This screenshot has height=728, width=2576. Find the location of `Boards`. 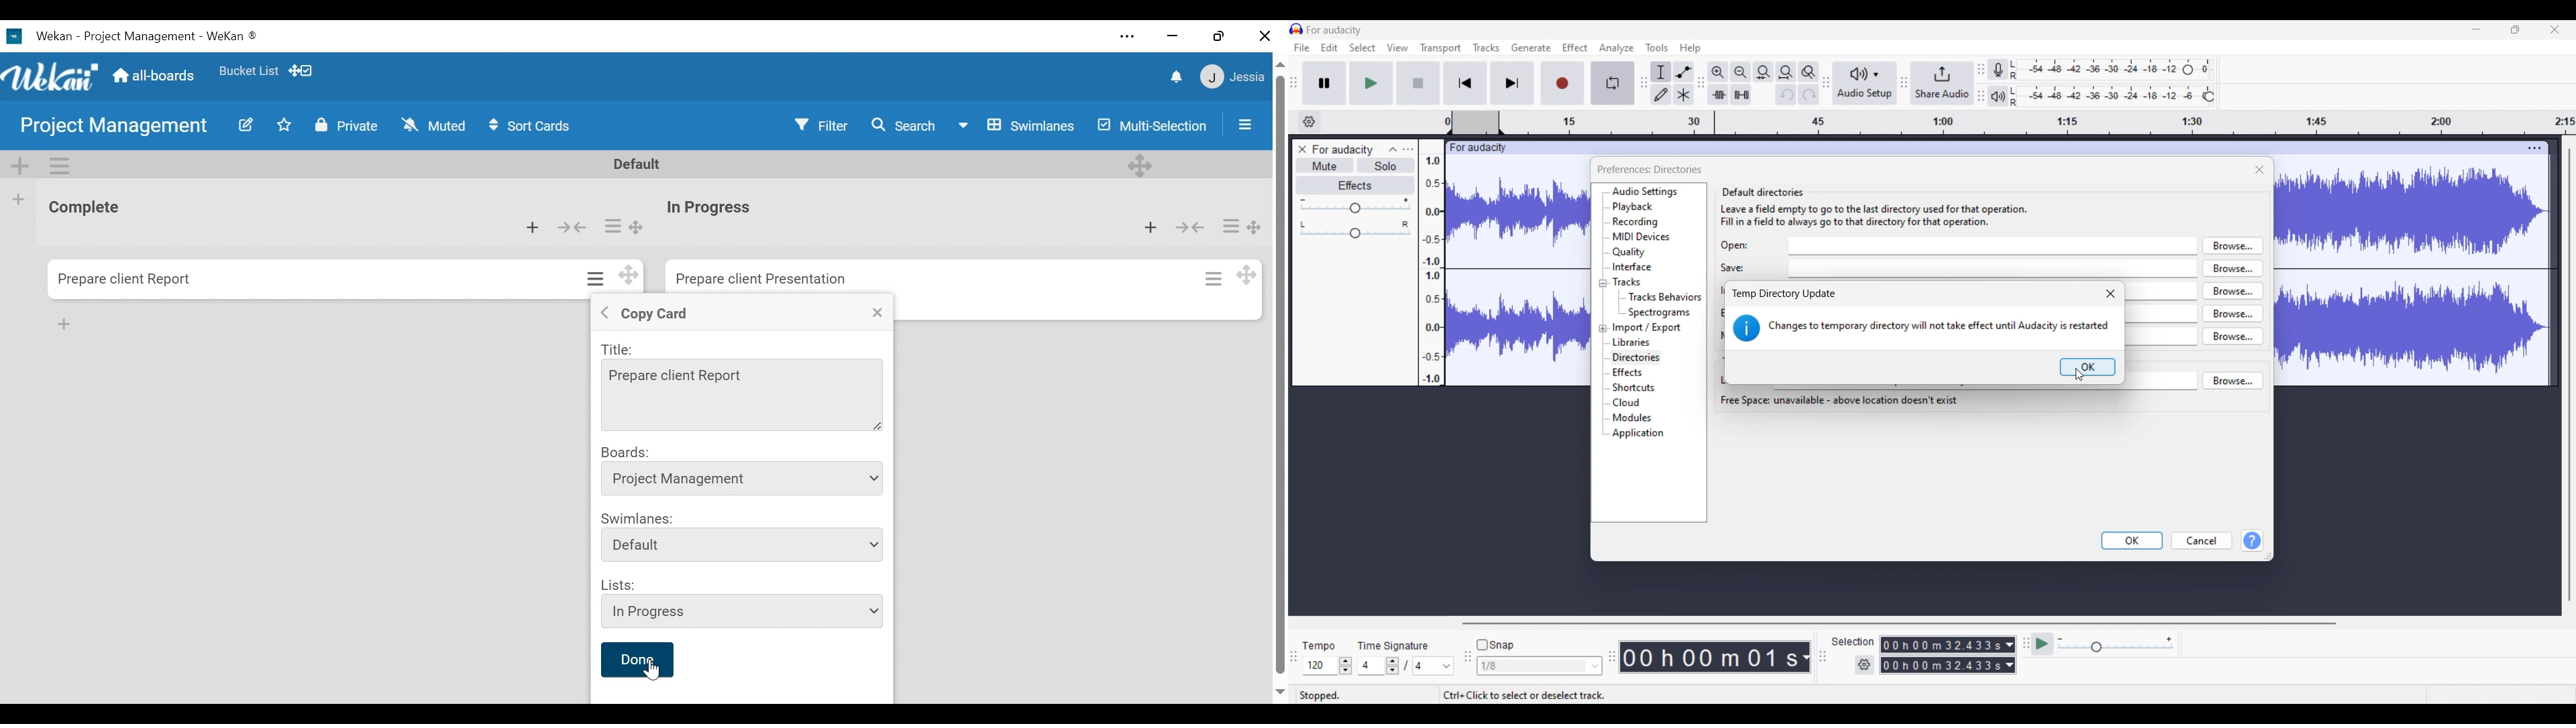

Boards is located at coordinates (627, 451).